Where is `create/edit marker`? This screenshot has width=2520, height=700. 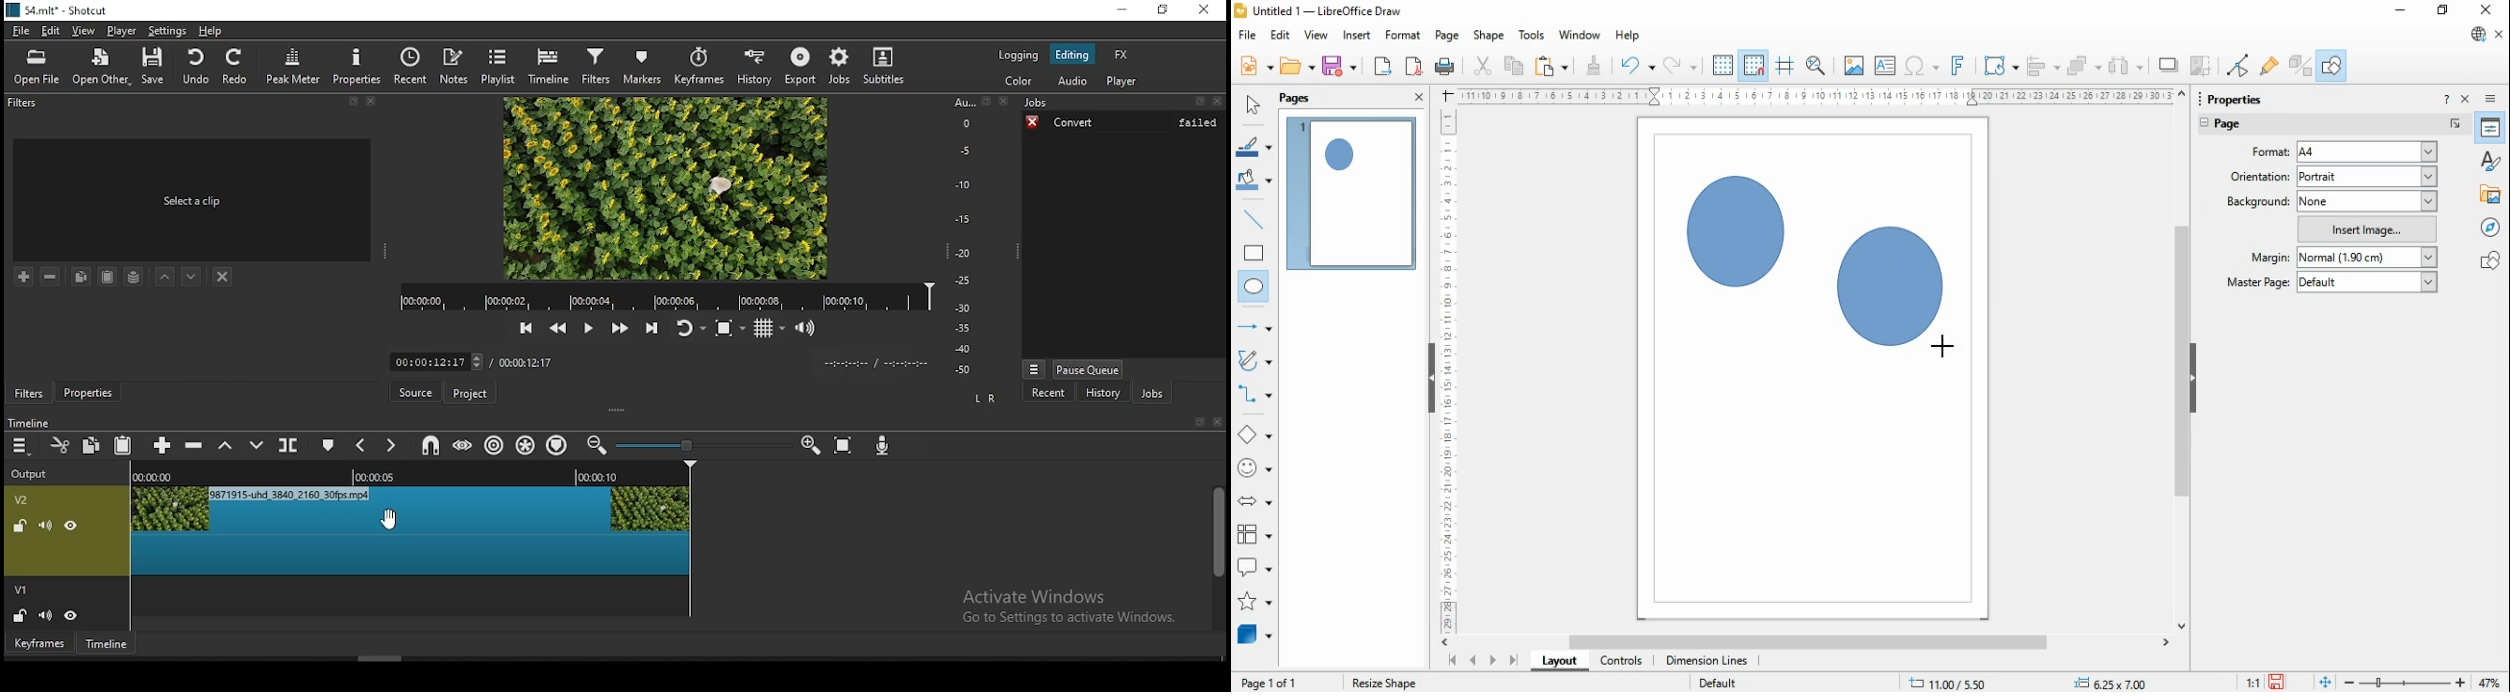
create/edit marker is located at coordinates (326, 446).